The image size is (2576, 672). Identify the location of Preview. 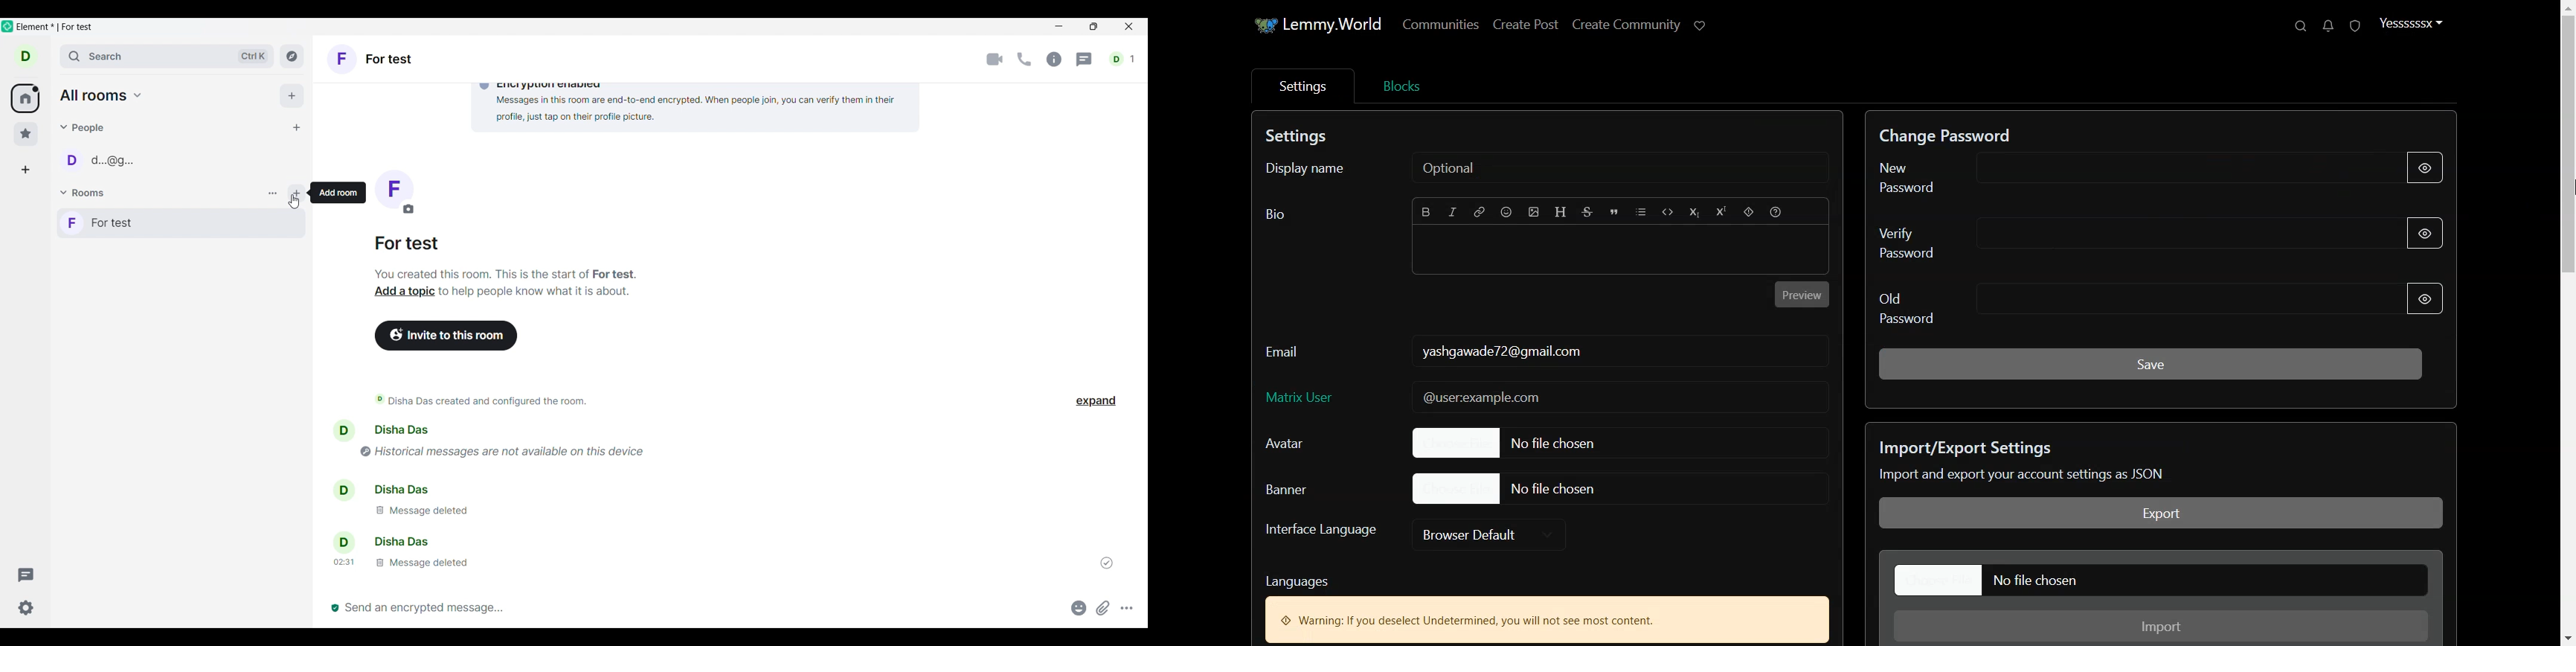
(1801, 295).